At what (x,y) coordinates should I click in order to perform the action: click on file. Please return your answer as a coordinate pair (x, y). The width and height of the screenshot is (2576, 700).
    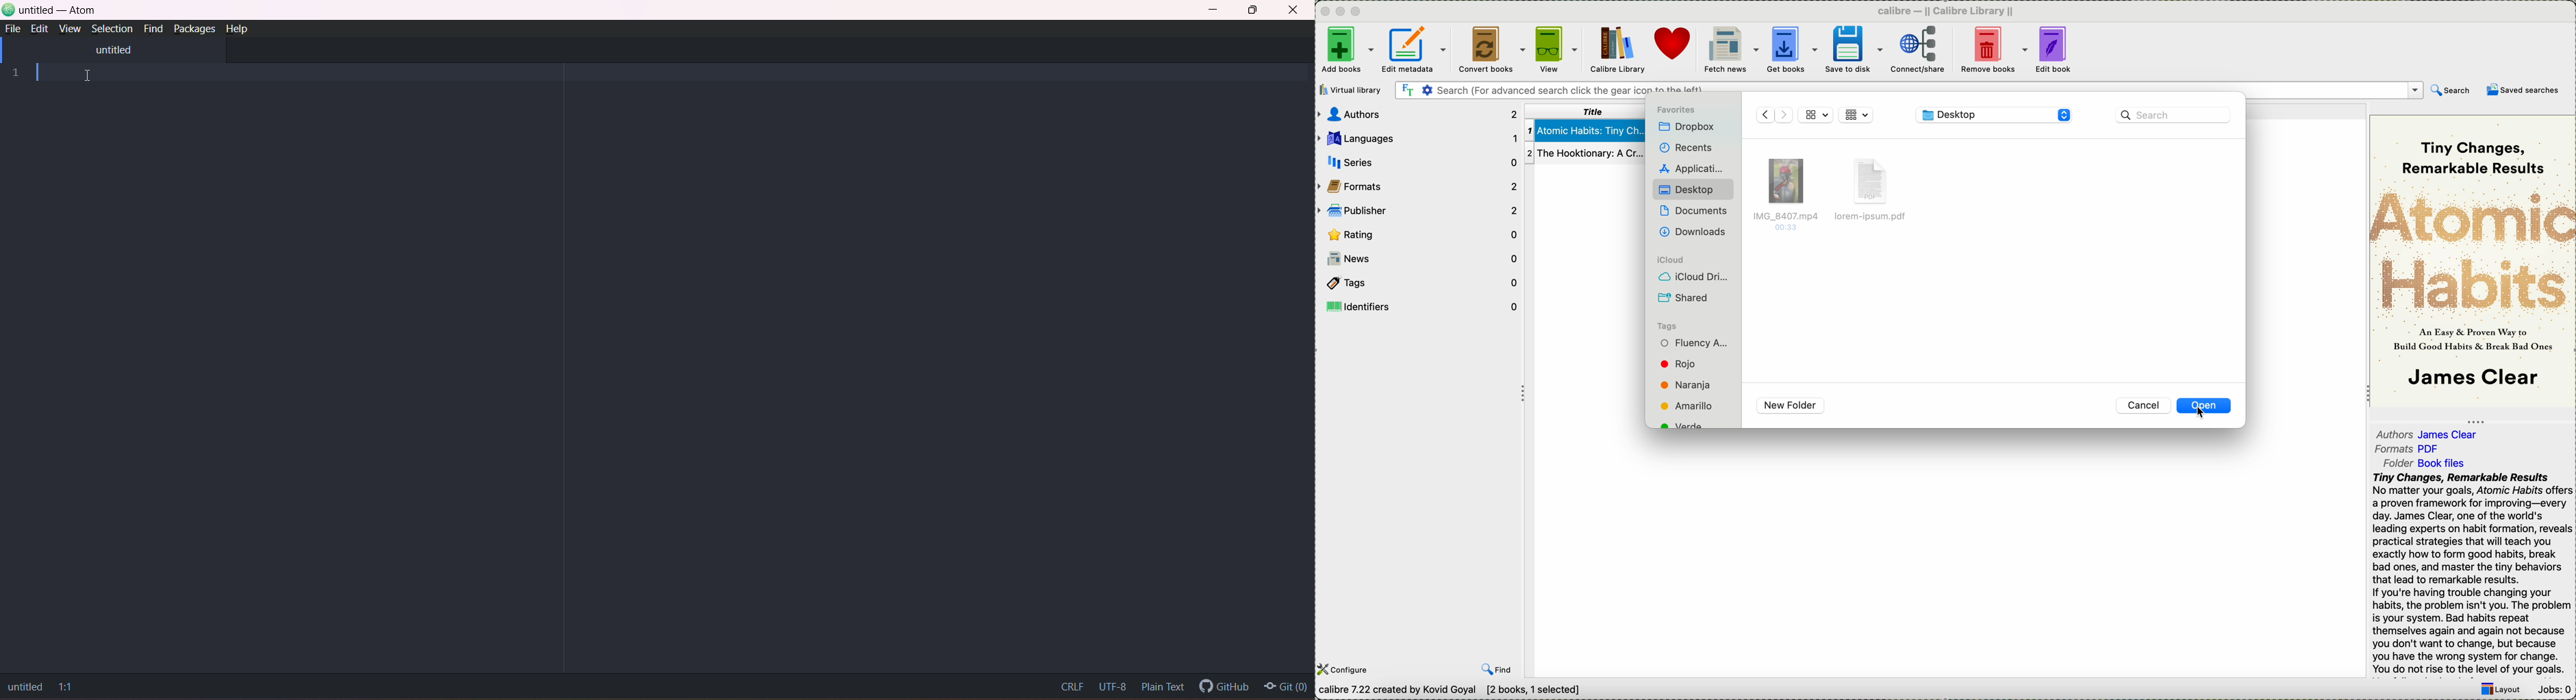
    Looking at the image, I should click on (1788, 192).